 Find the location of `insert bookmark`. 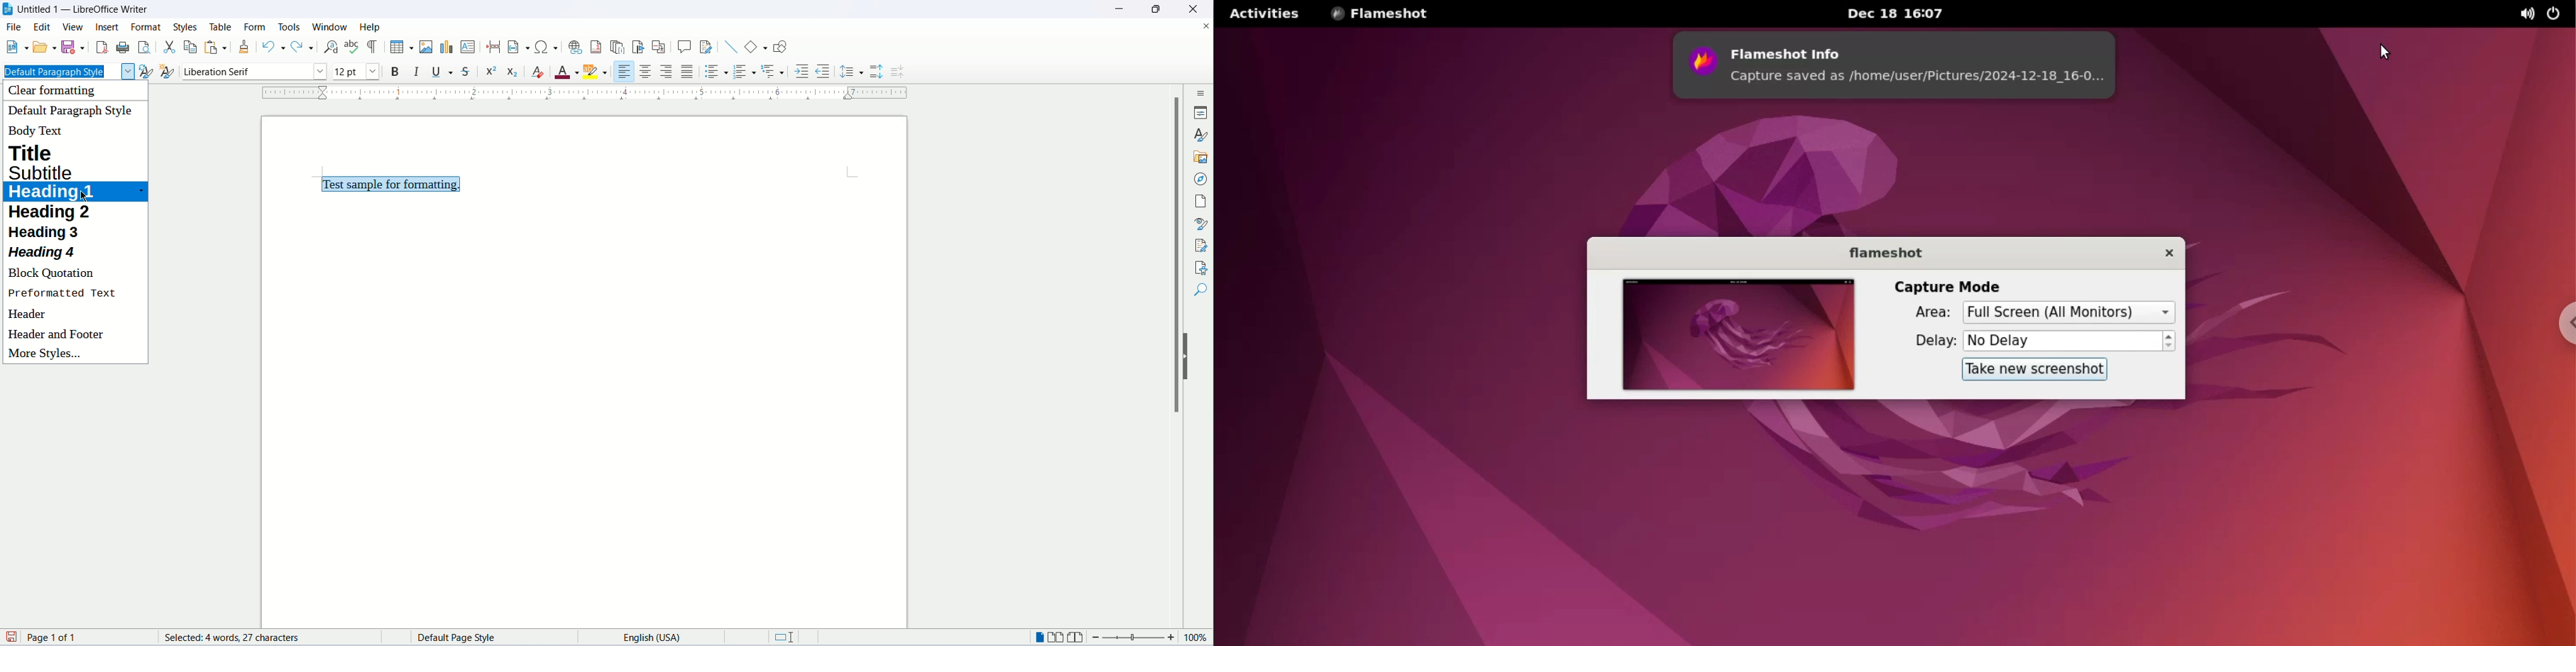

insert bookmark is located at coordinates (640, 47).